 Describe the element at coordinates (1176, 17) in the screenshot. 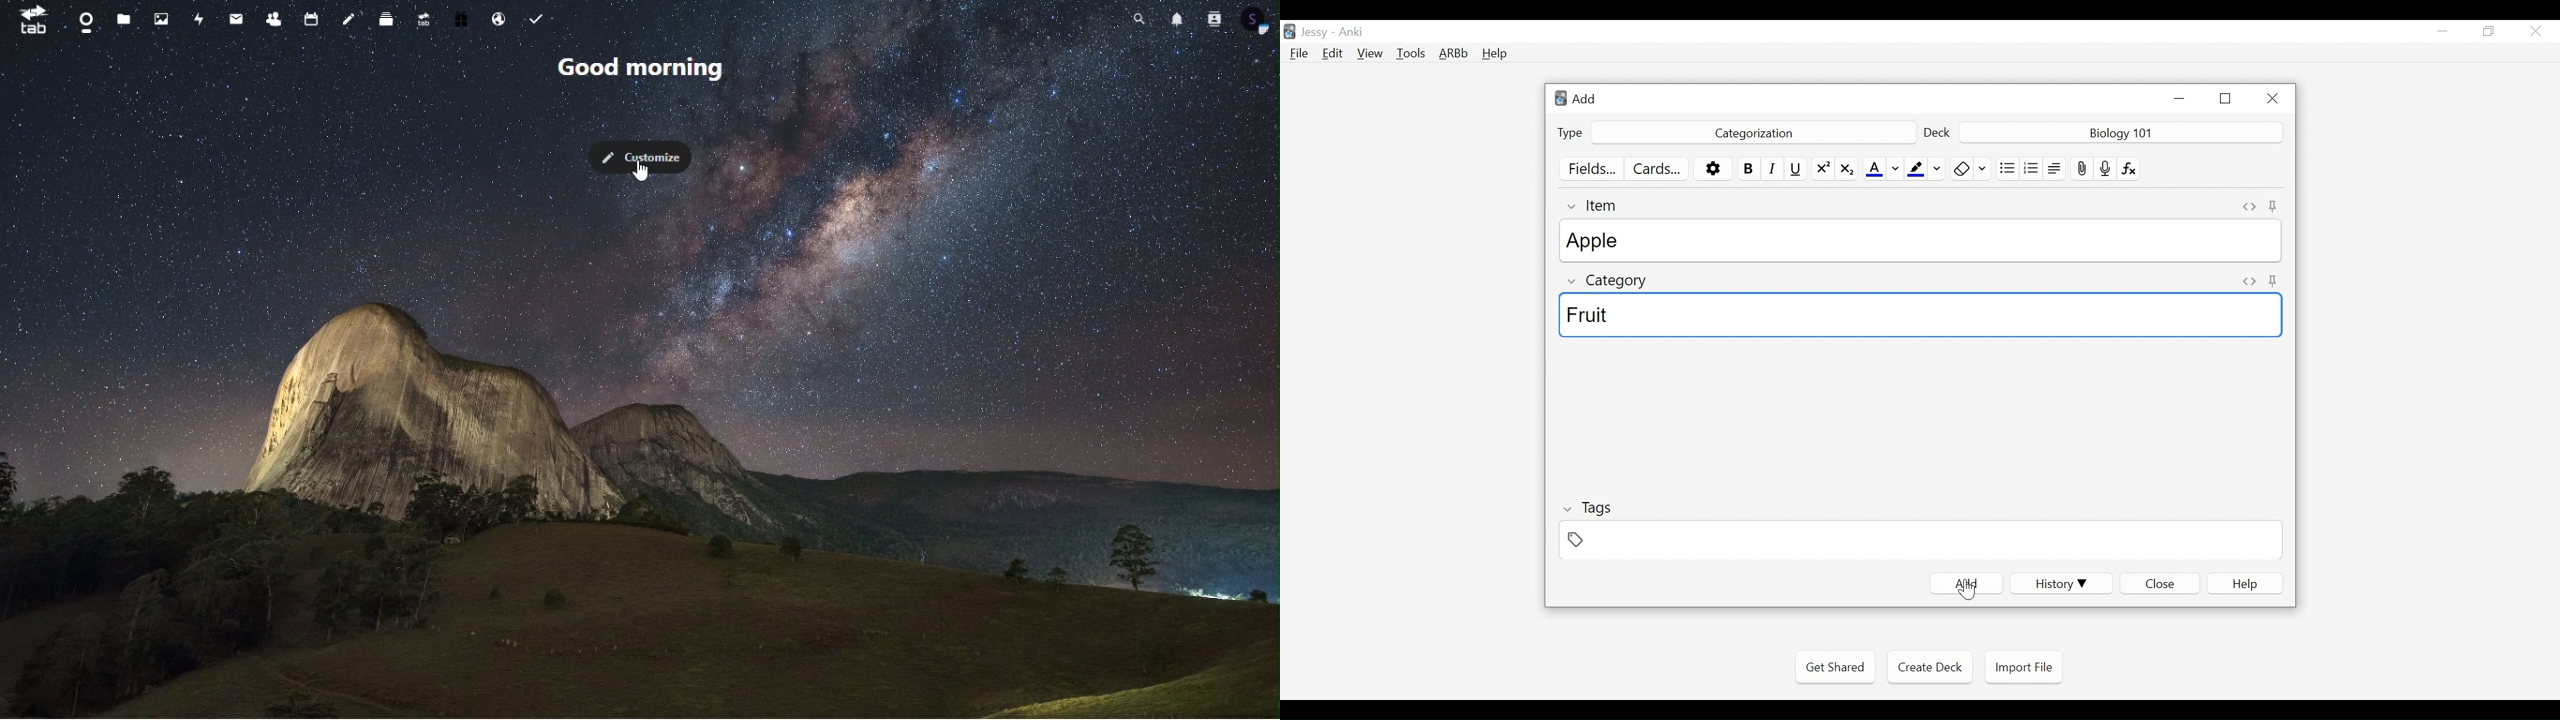

I see `notification` at that location.